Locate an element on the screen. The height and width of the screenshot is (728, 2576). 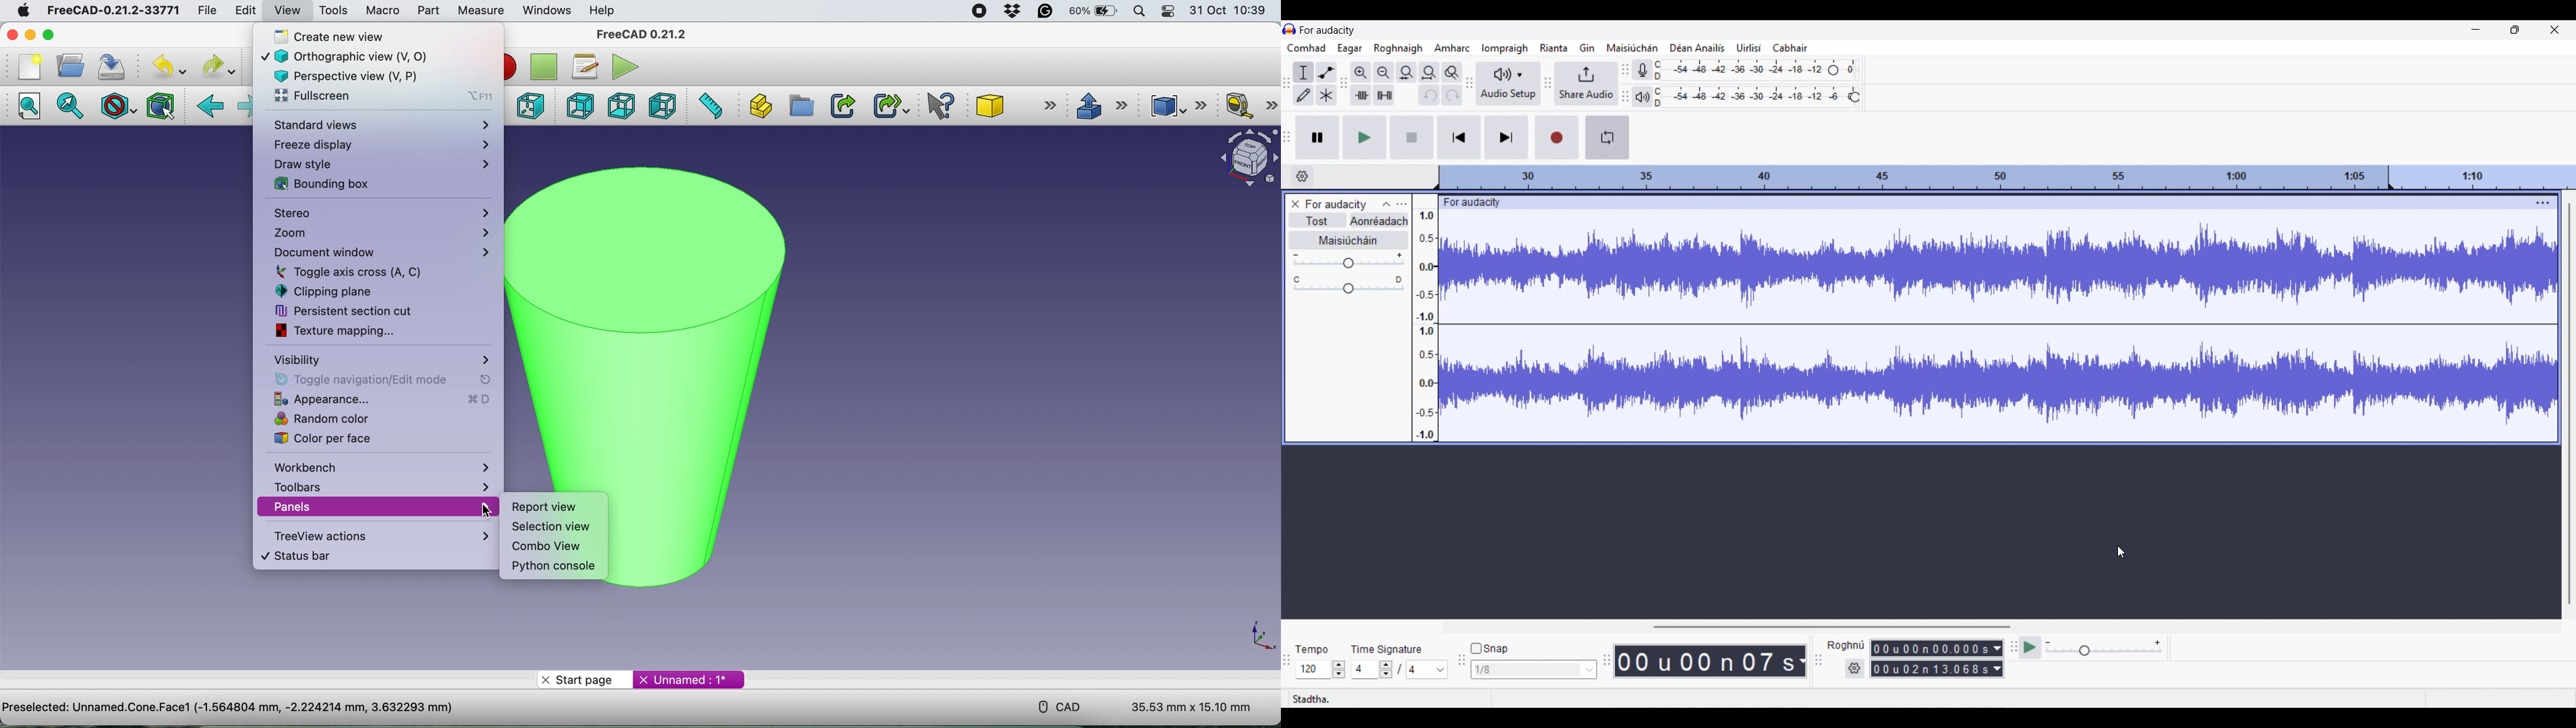
combo view  is located at coordinates (544, 547).